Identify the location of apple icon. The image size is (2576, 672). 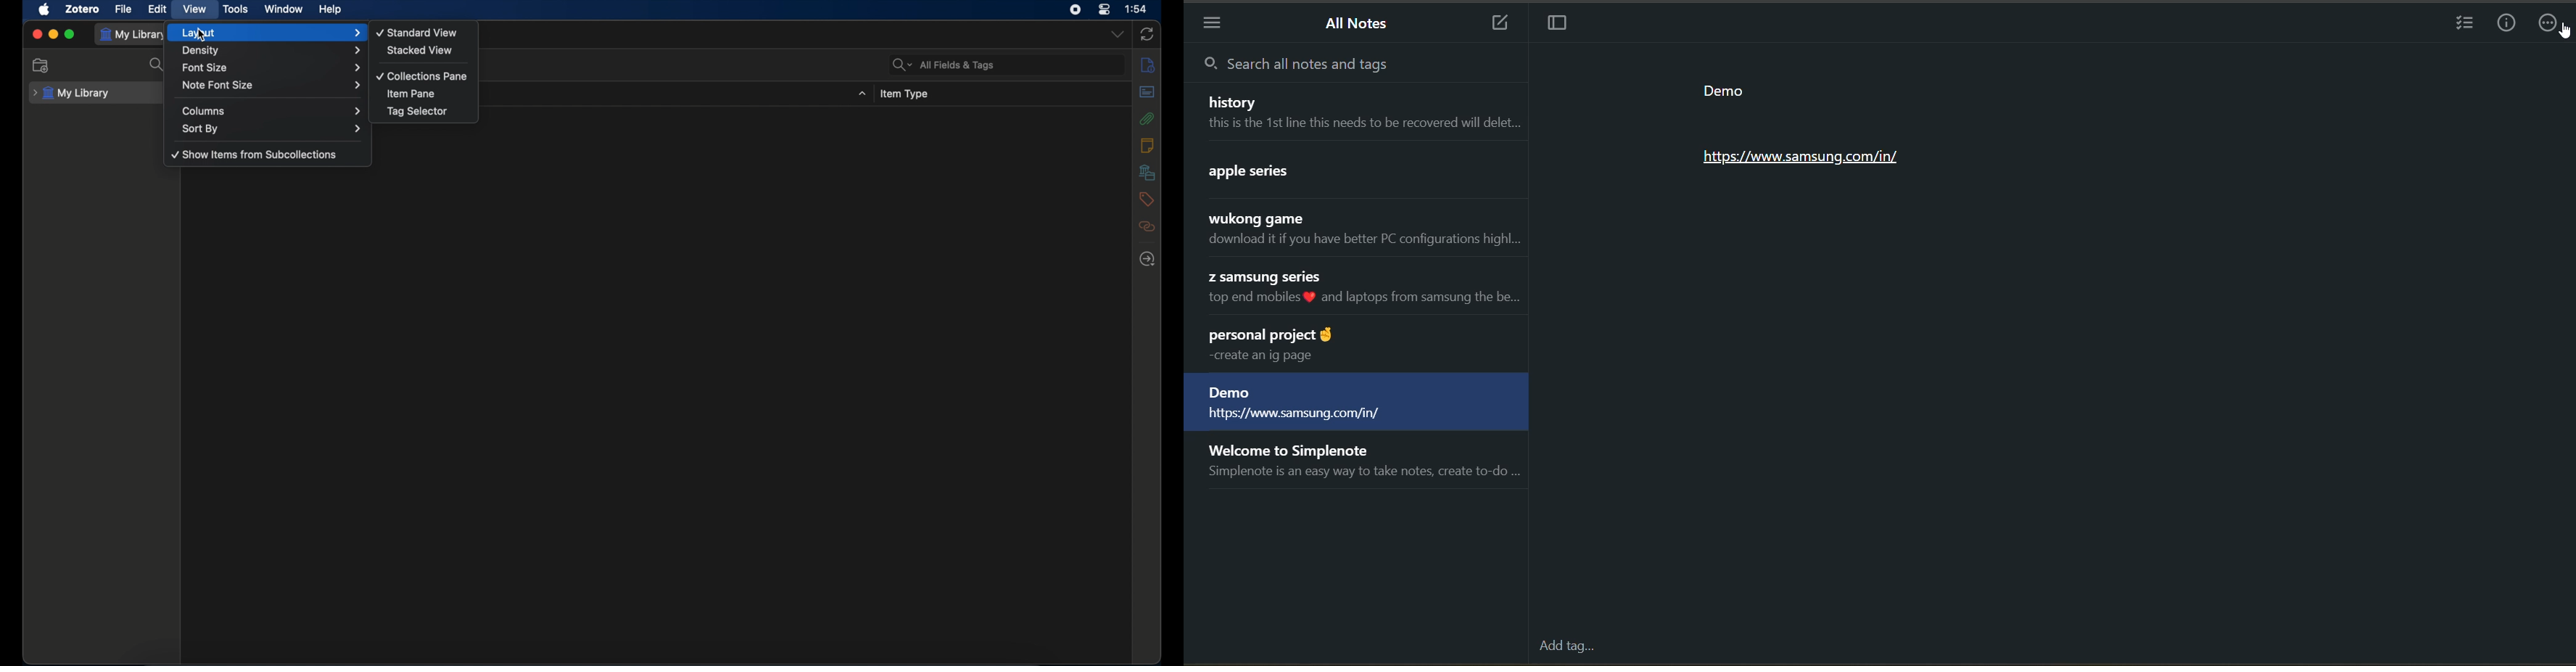
(45, 9).